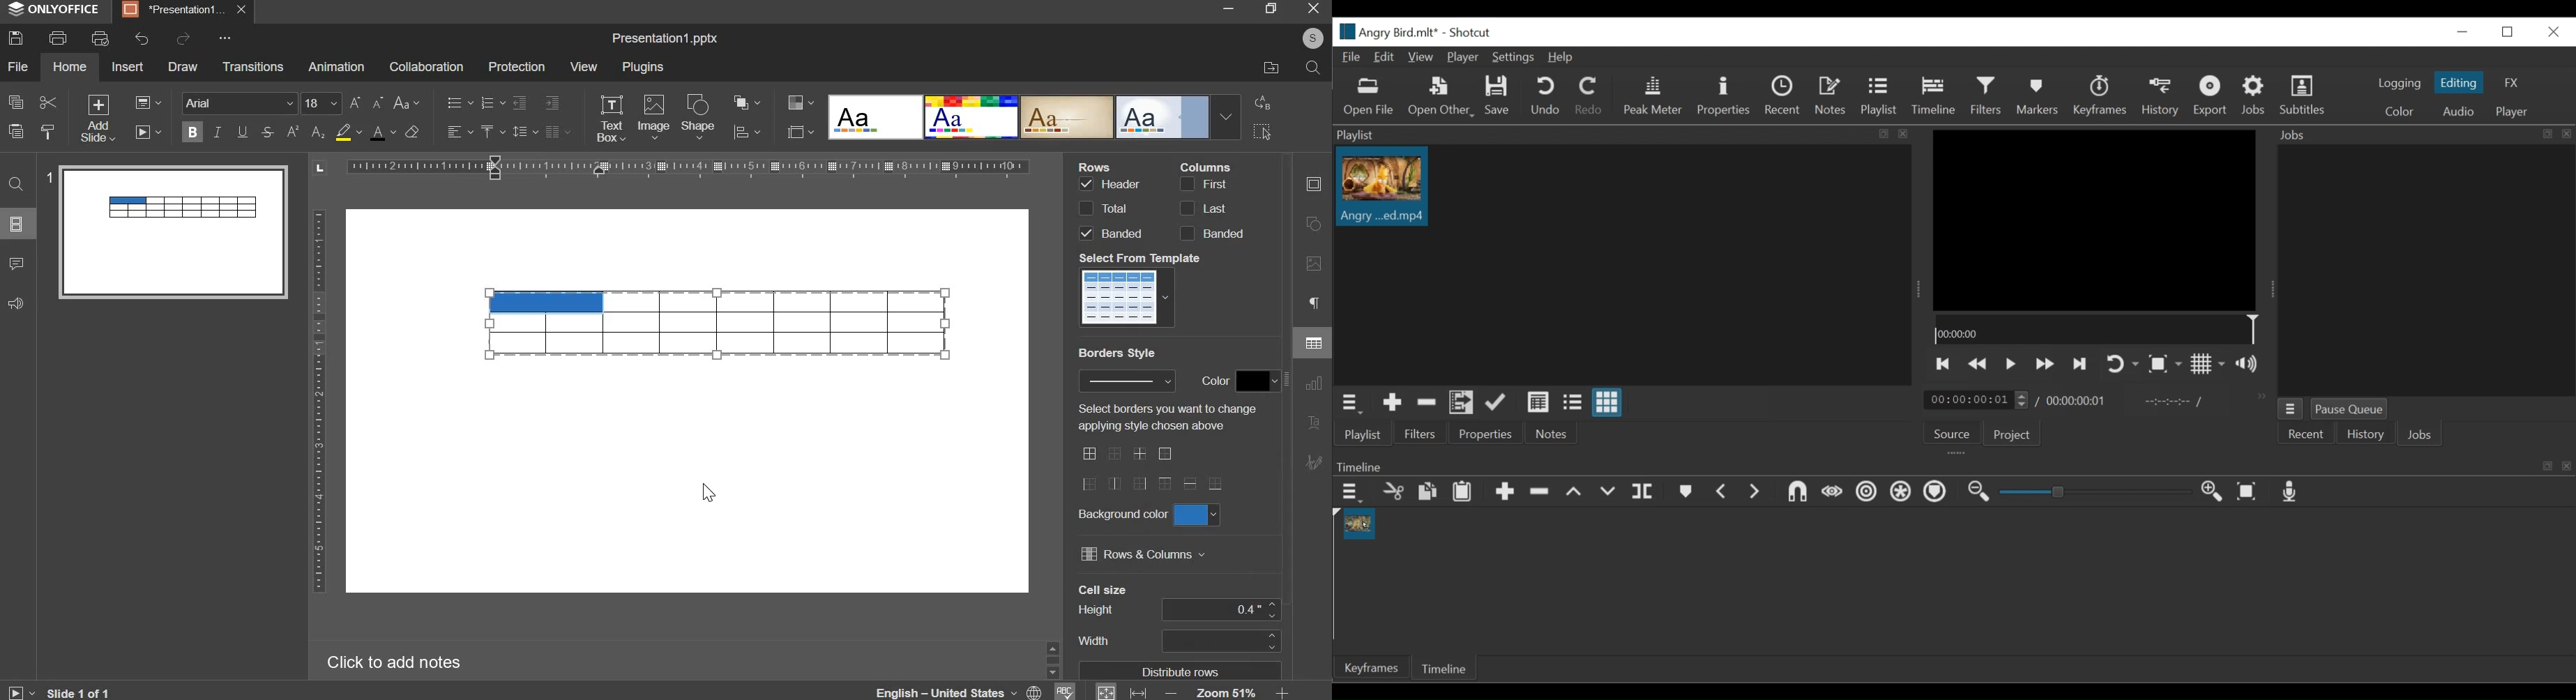 This screenshot has height=700, width=2576. Describe the element at coordinates (1228, 10) in the screenshot. I see `minimize` at that location.